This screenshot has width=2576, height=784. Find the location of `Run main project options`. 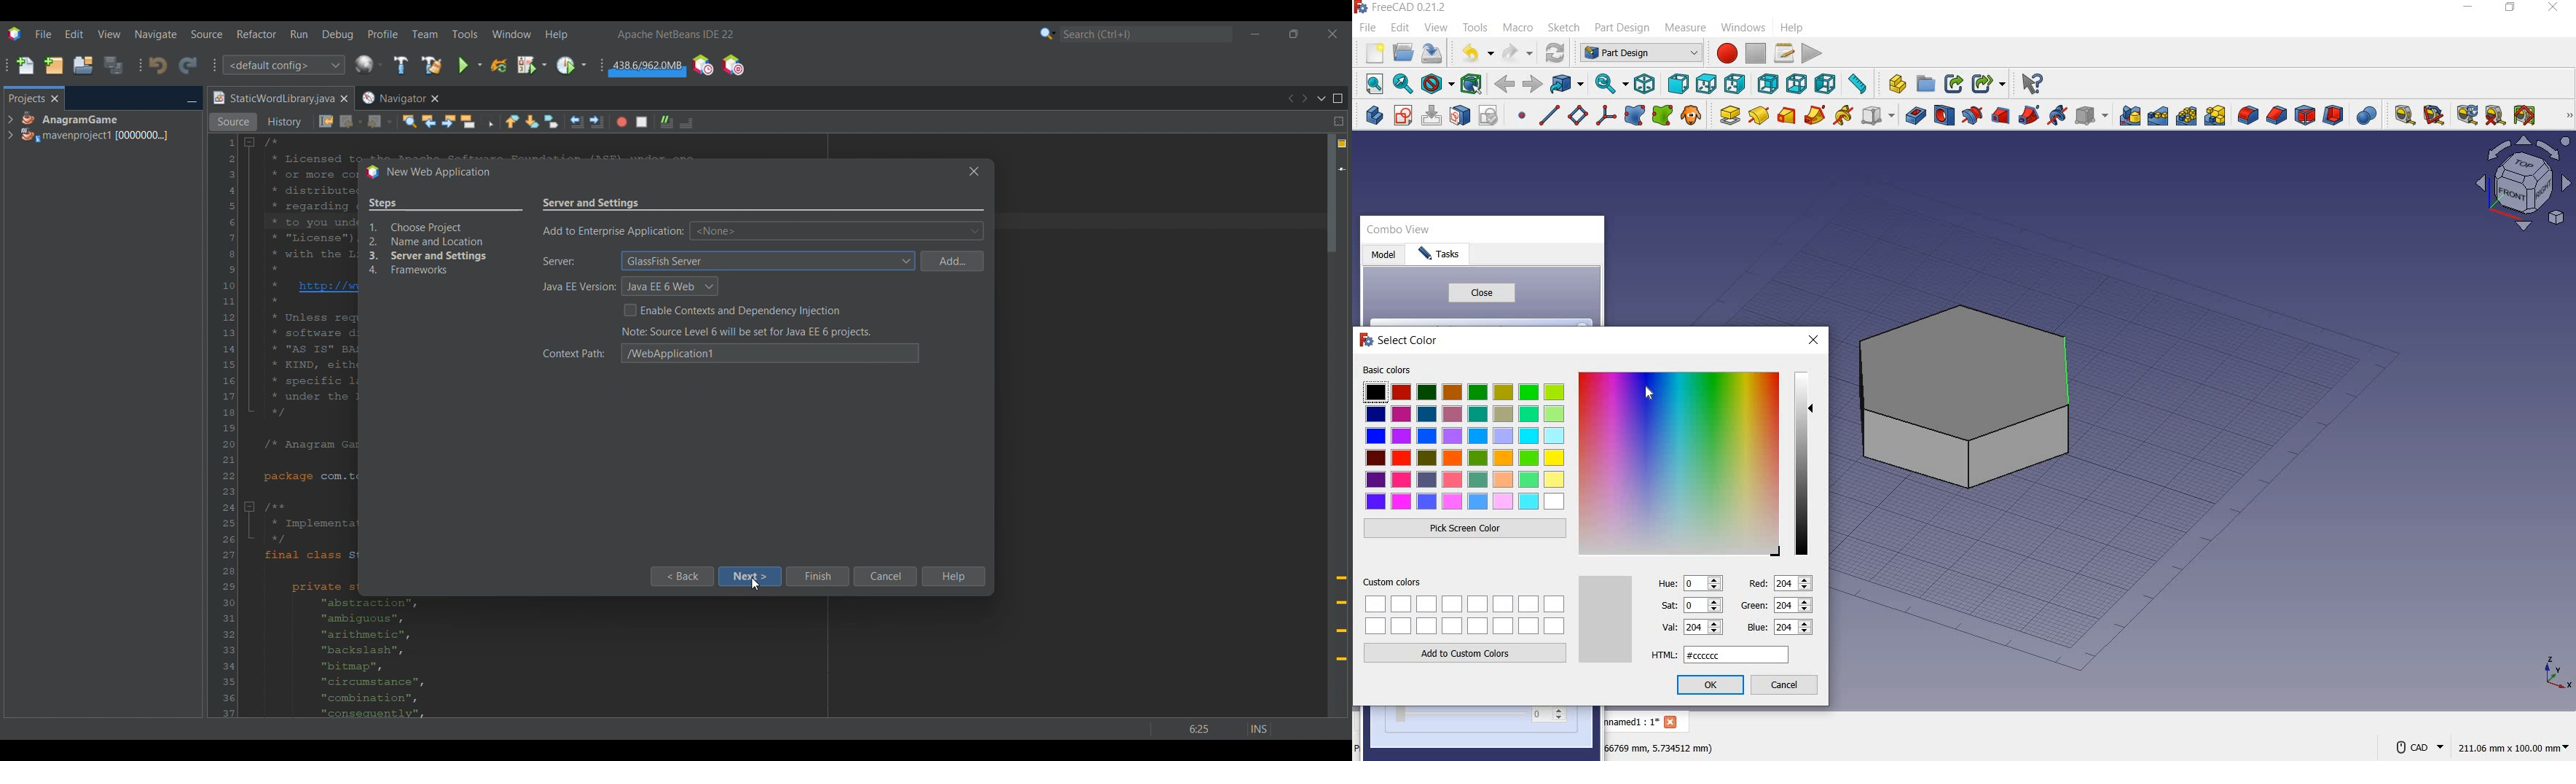

Run main project options is located at coordinates (470, 65).